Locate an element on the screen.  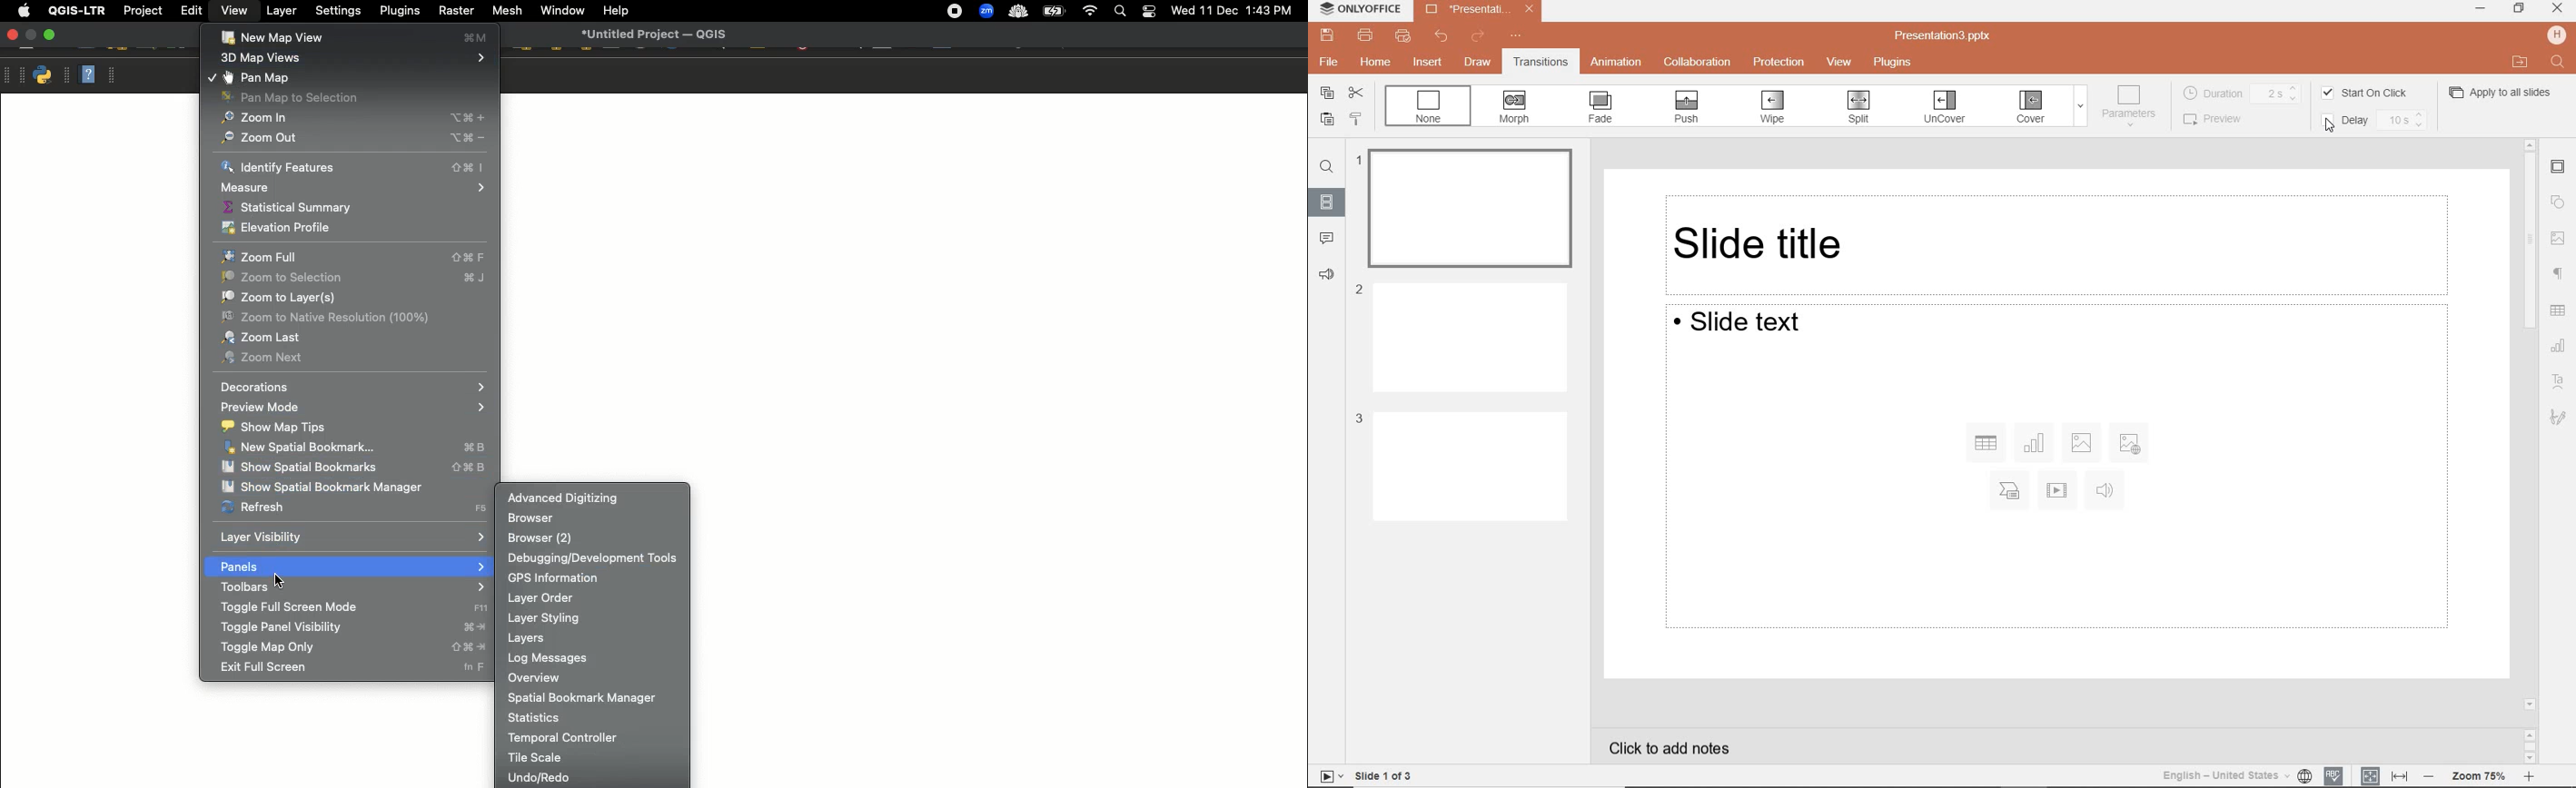
slide 1 is located at coordinates (1467, 205).